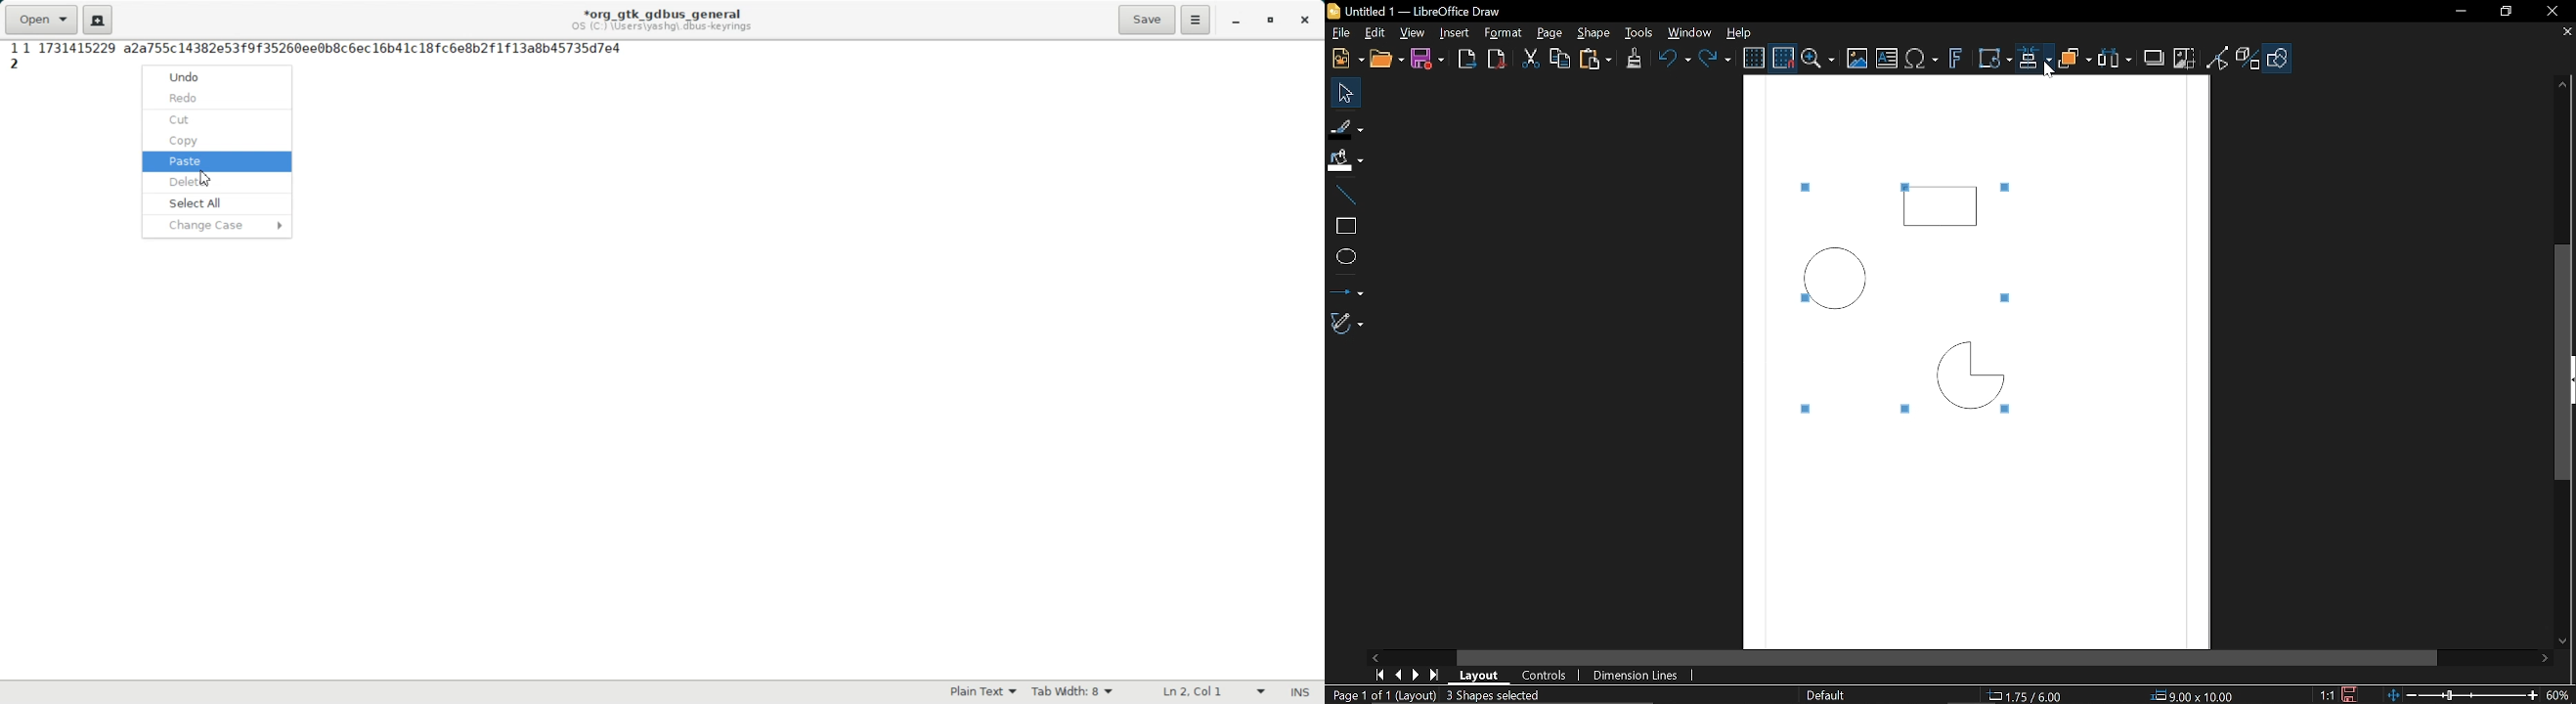 Image resolution: width=2576 pixels, height=728 pixels. Describe the element at coordinates (2568, 38) in the screenshot. I see `close tab` at that location.